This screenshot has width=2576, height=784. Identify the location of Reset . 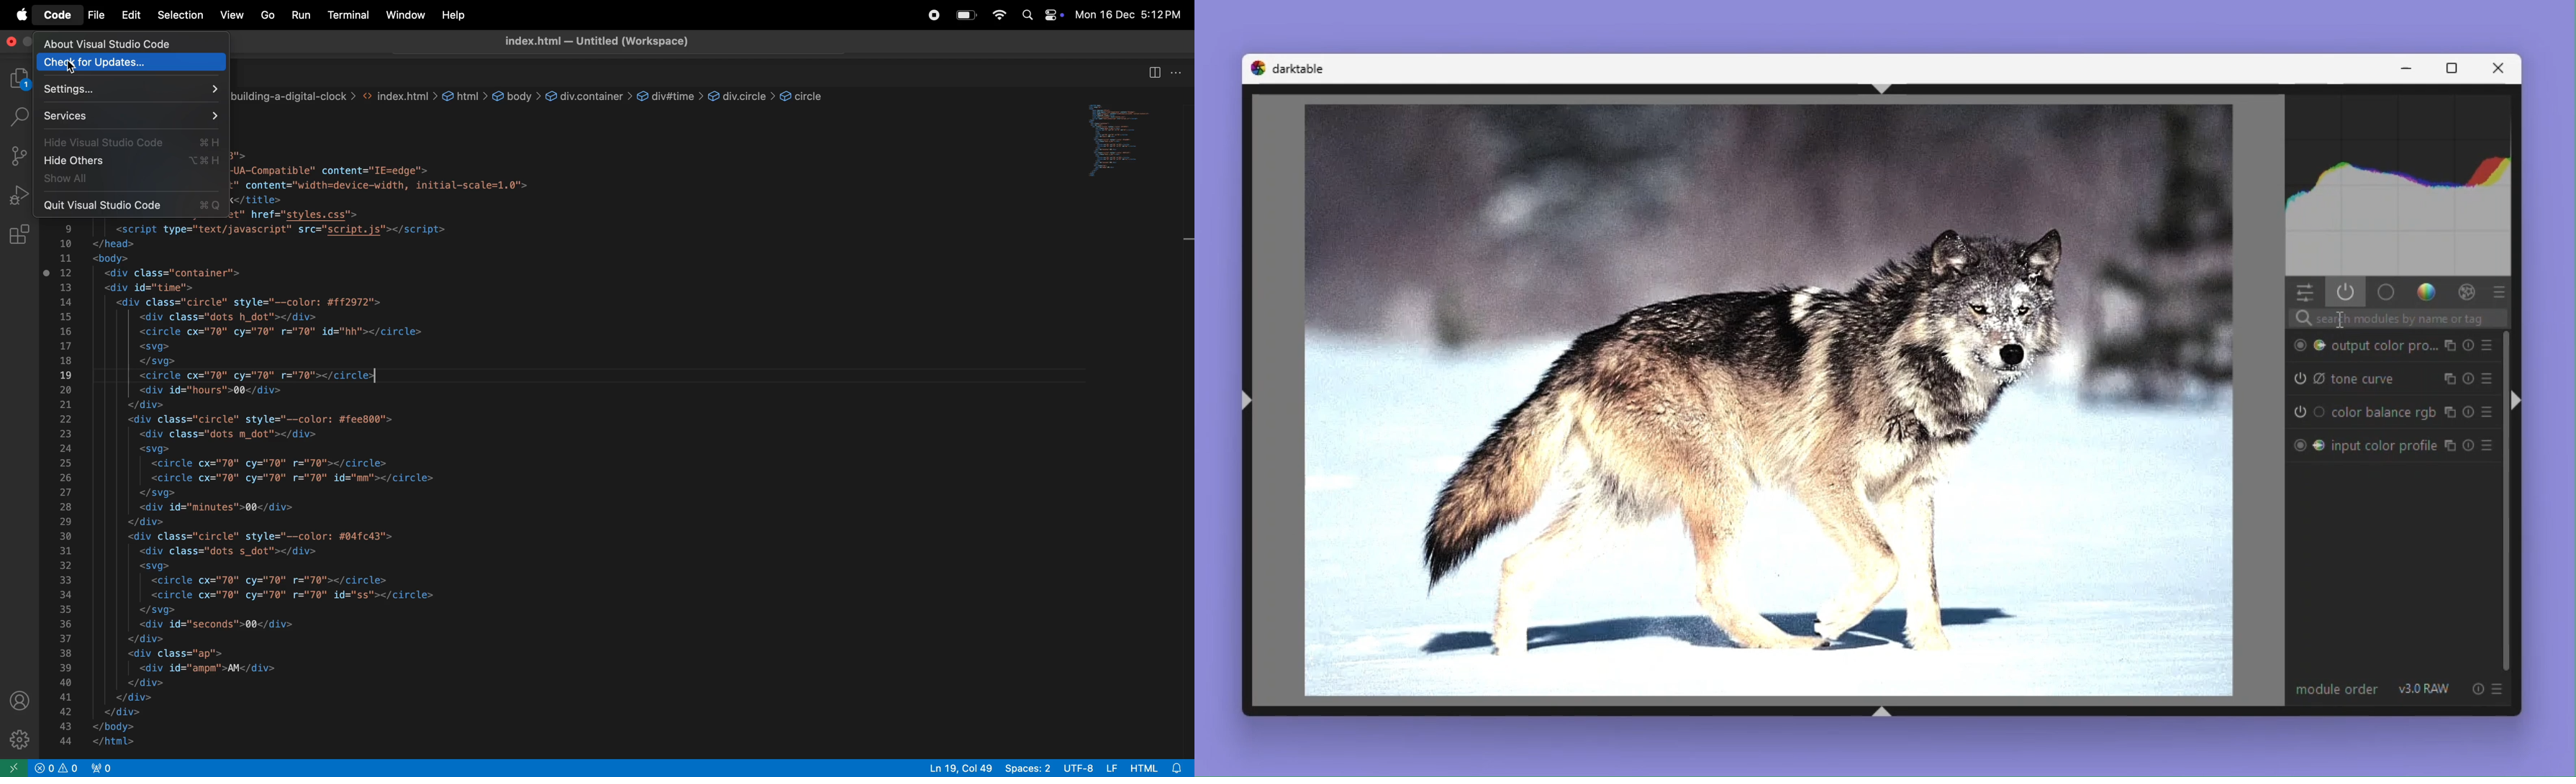
(2468, 378).